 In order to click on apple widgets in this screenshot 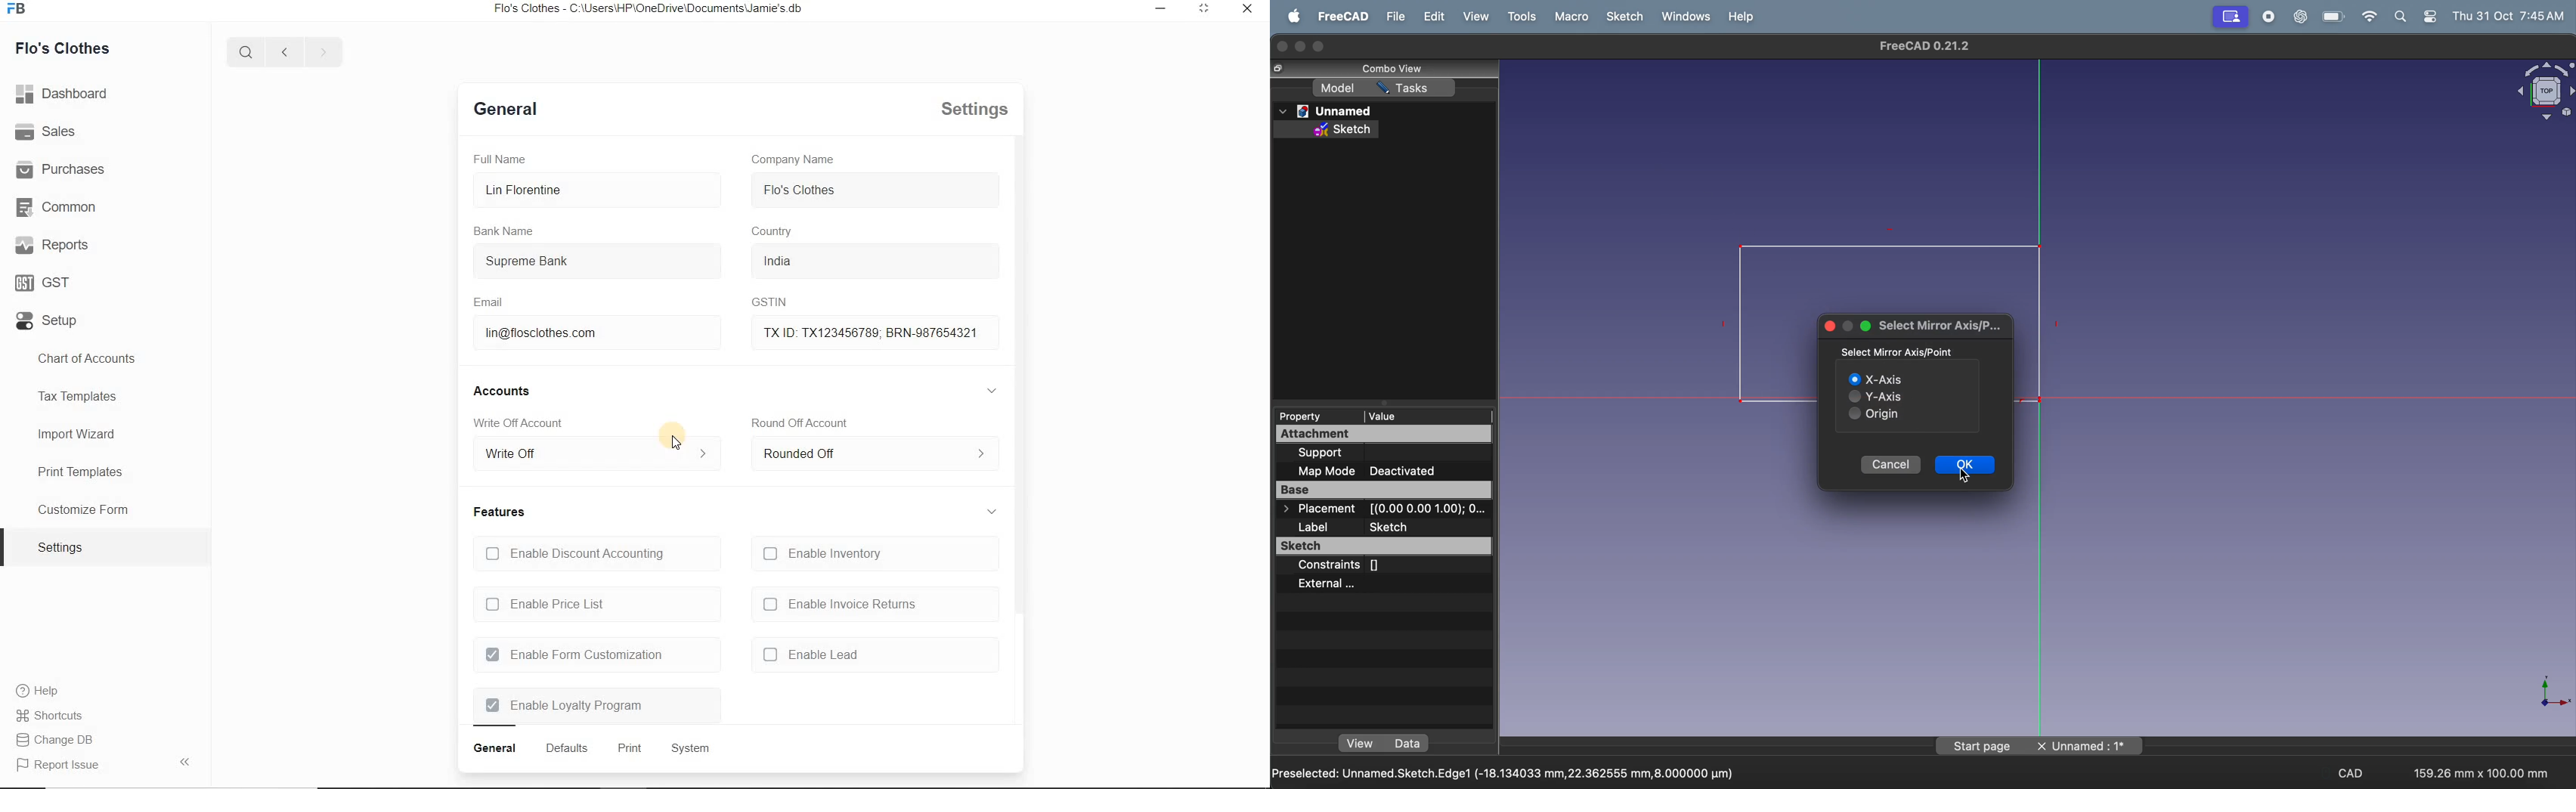, I will do `click(2415, 17)`.